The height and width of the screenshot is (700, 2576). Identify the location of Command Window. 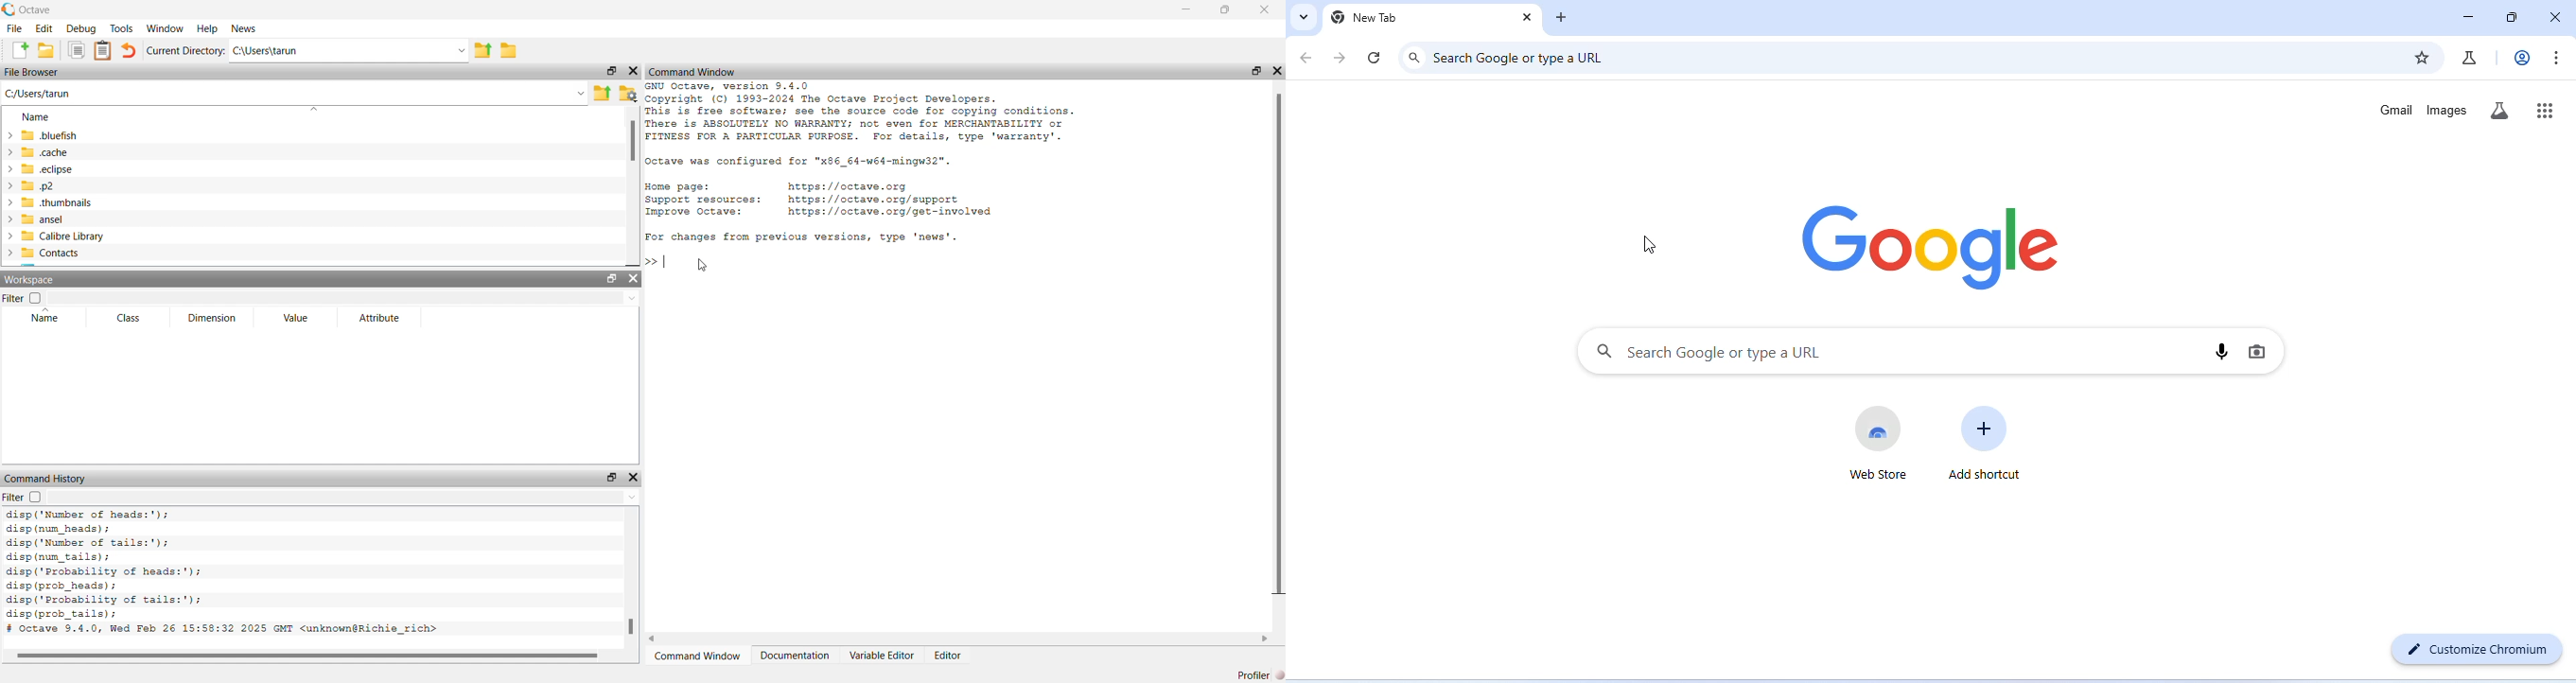
(696, 656).